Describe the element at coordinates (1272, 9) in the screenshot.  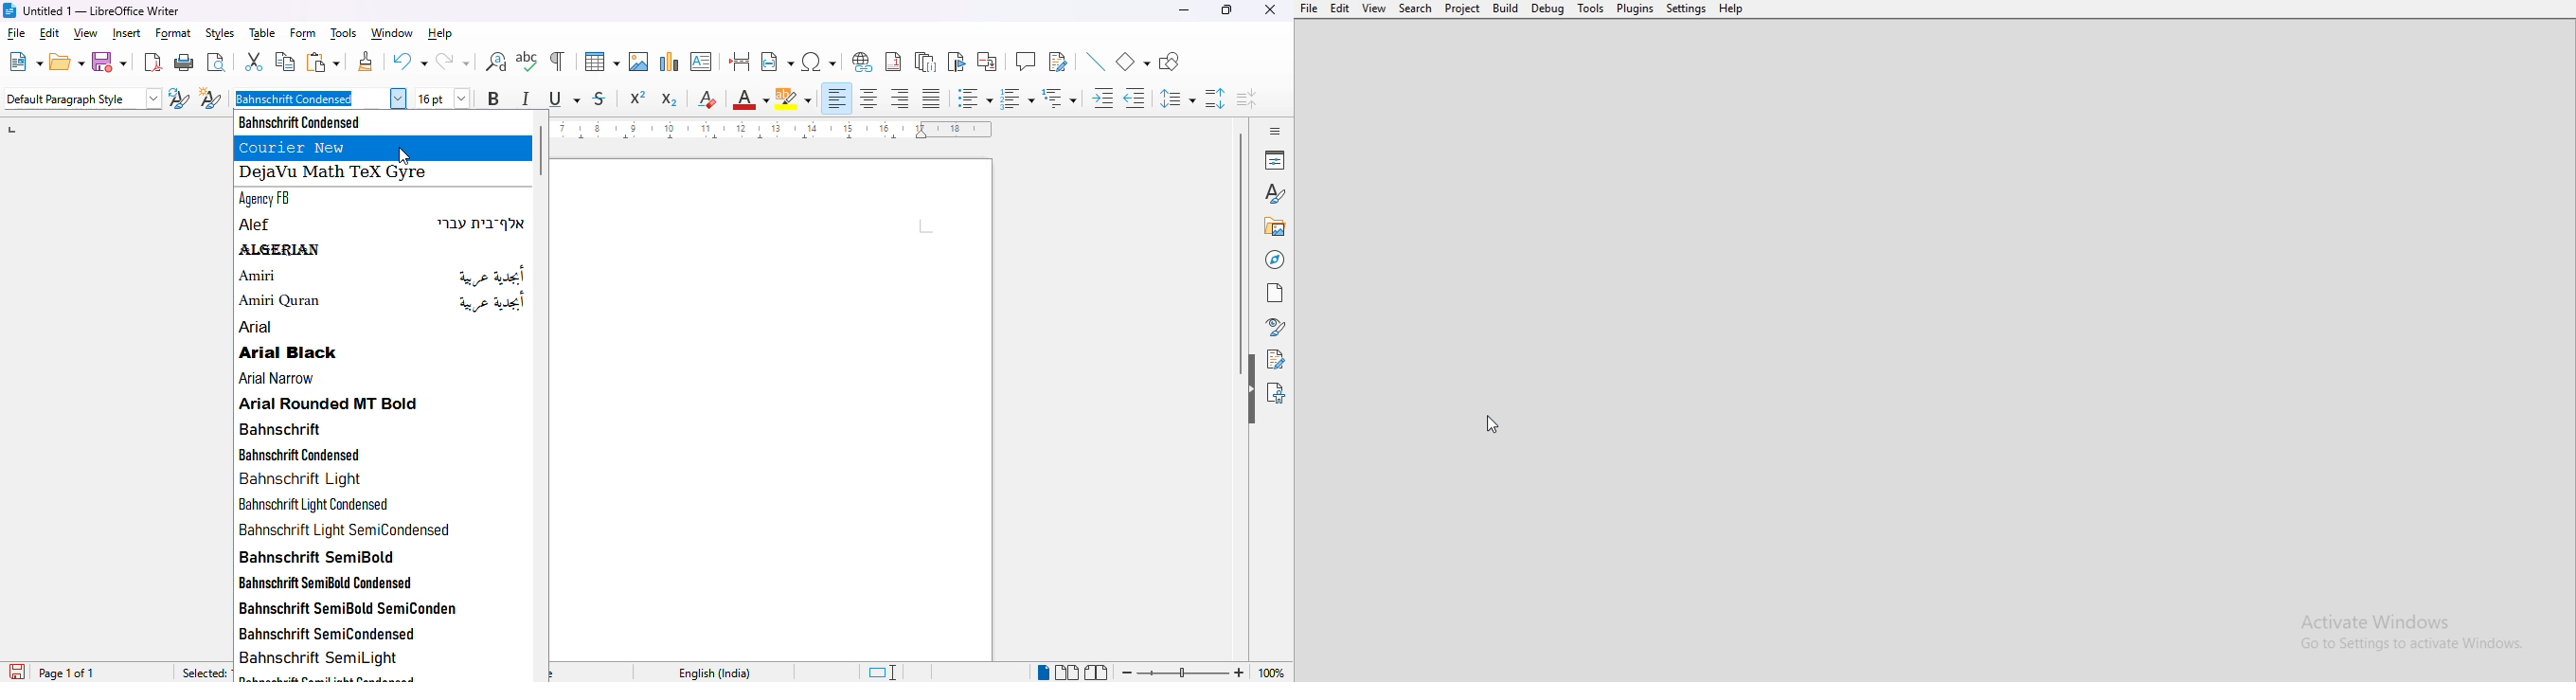
I see `close` at that location.